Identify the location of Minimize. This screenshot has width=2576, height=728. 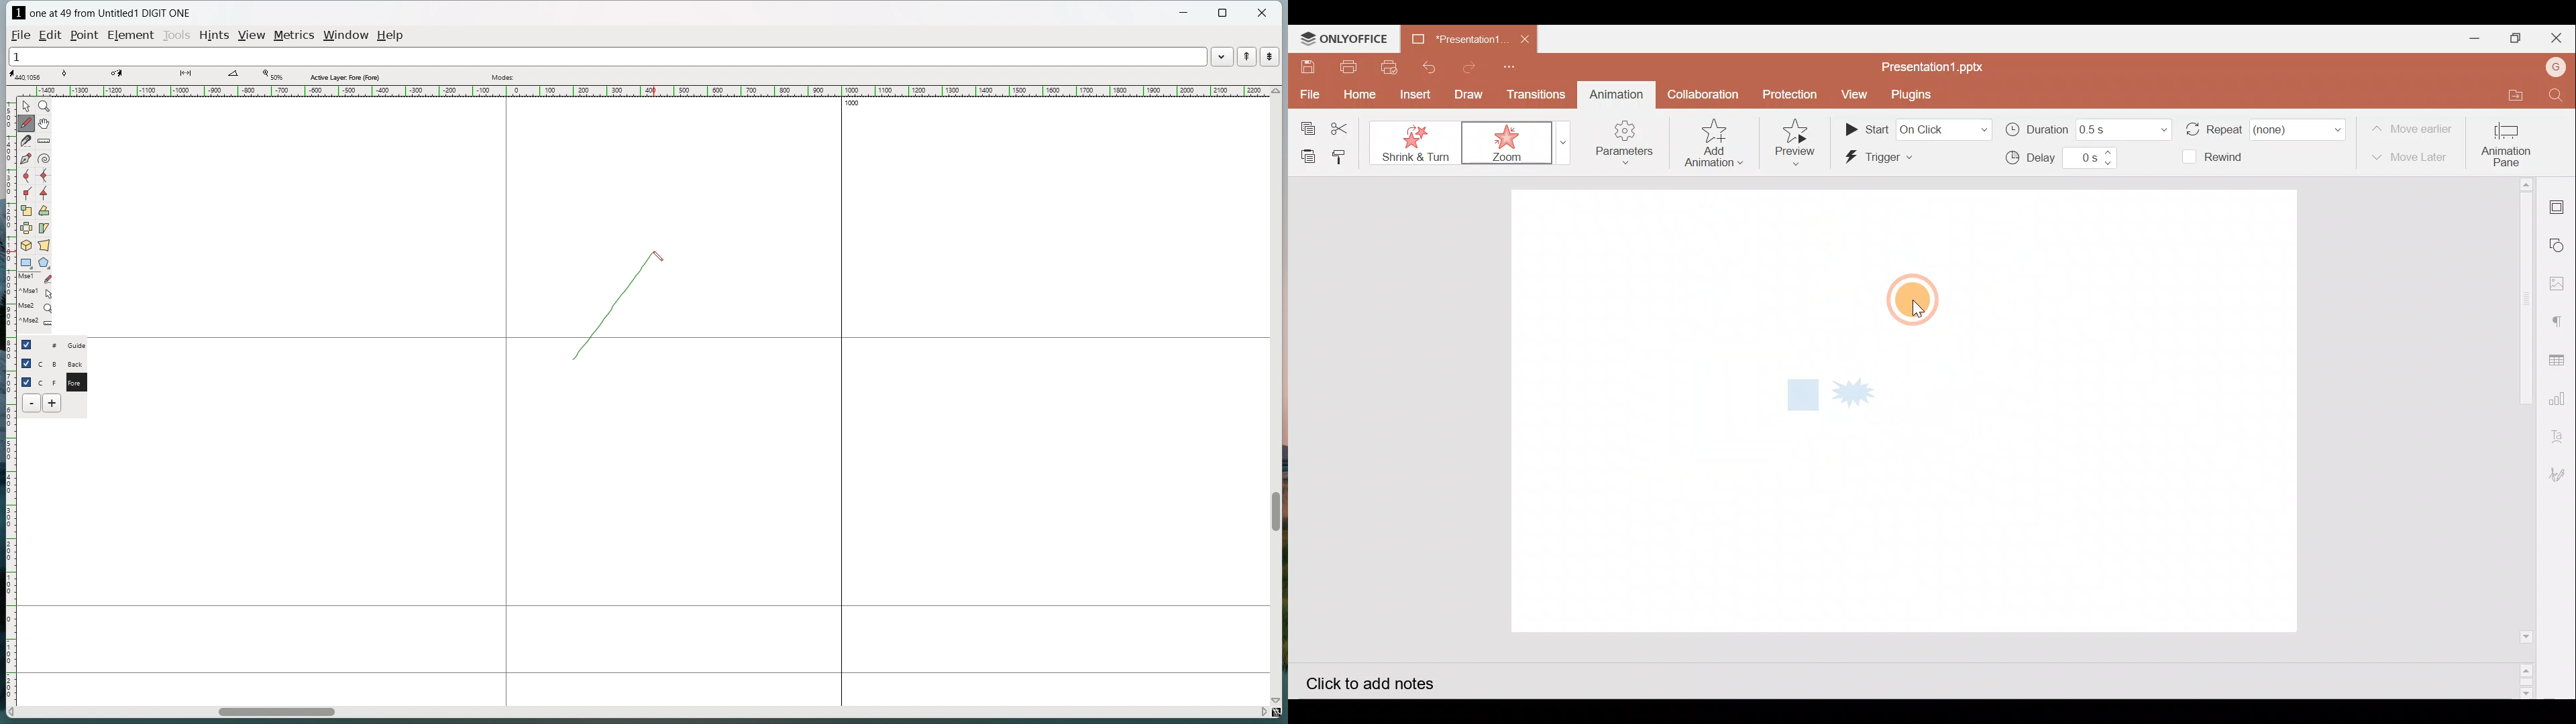
(2469, 38).